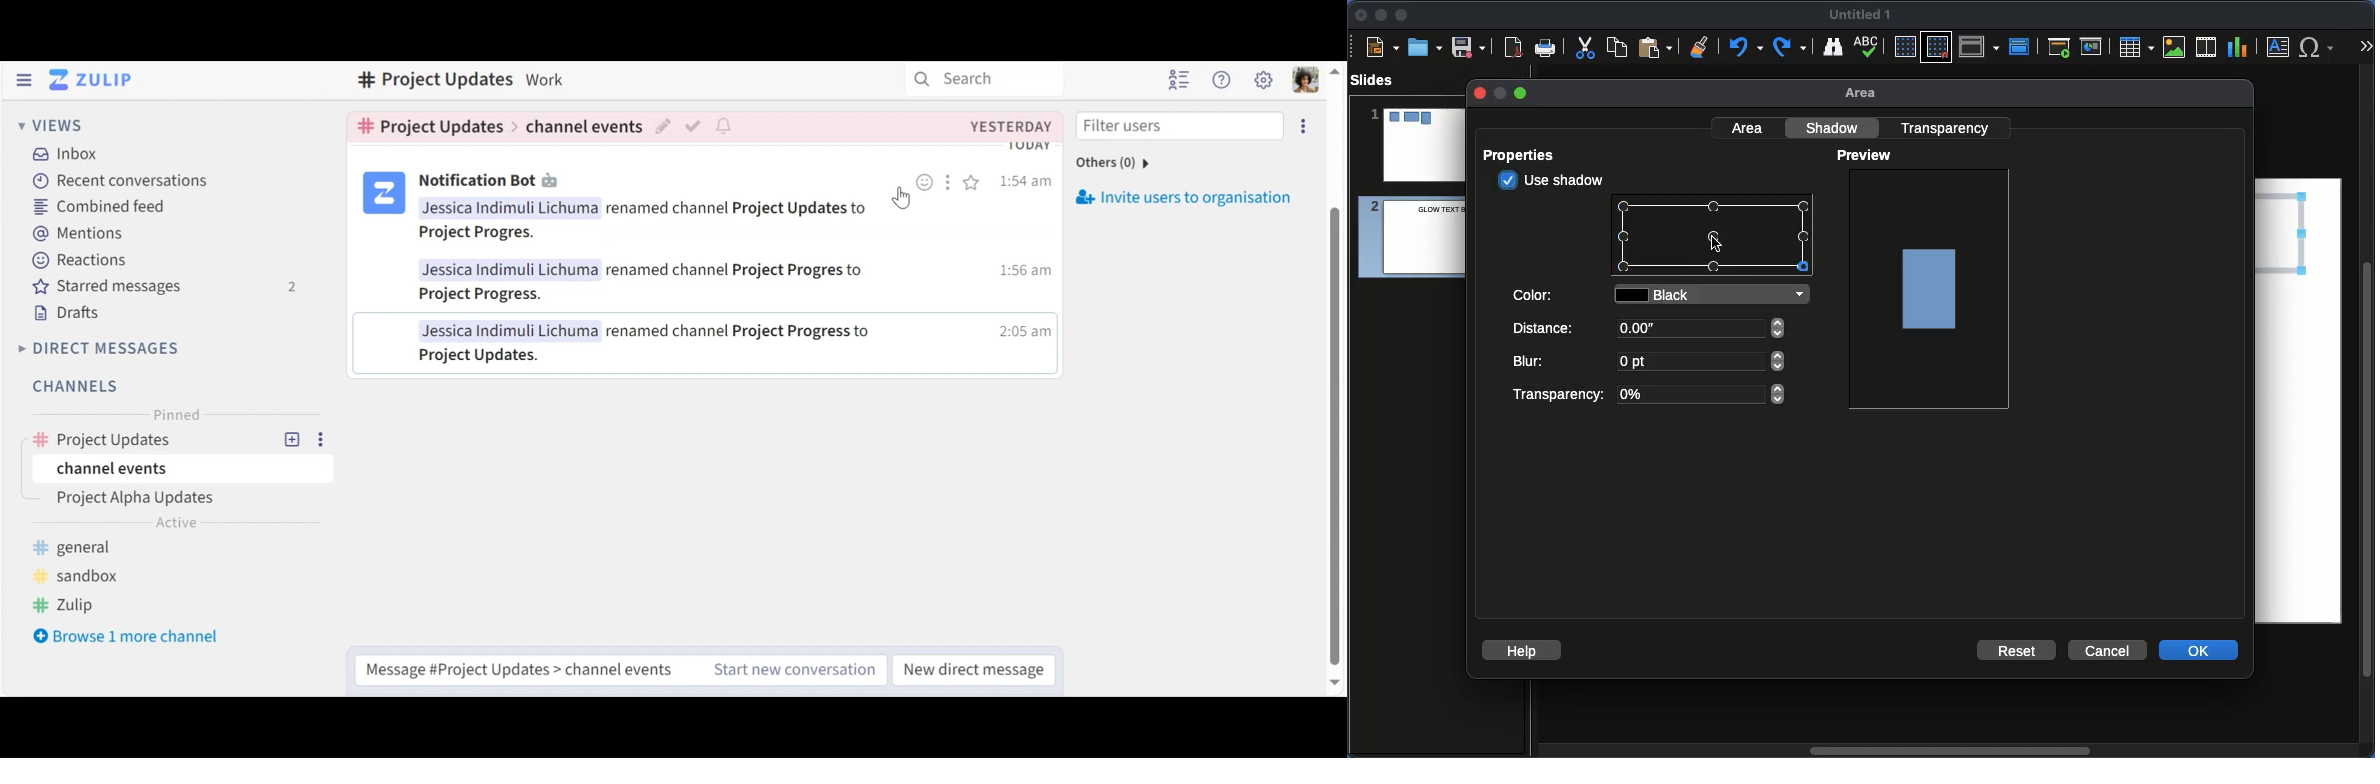 This screenshot has height=784, width=2380. I want to click on Color, so click(1535, 293).